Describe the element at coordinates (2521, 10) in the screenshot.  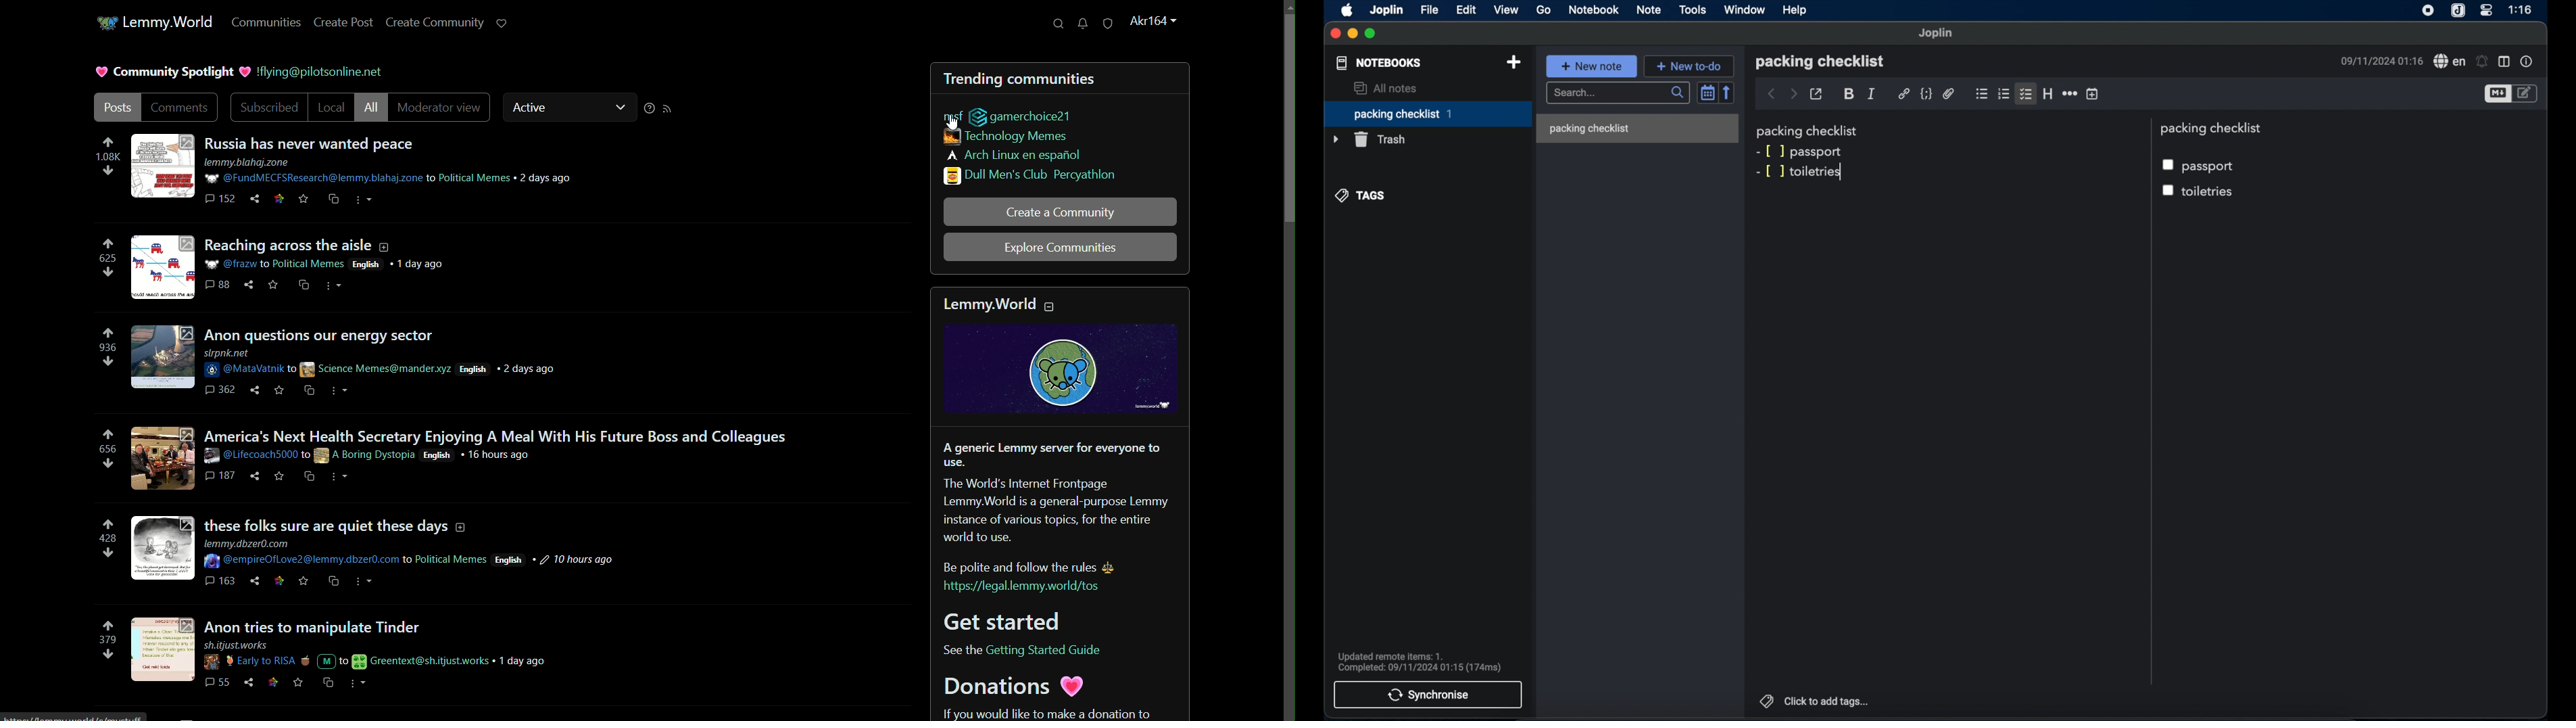
I see `1:16` at that location.